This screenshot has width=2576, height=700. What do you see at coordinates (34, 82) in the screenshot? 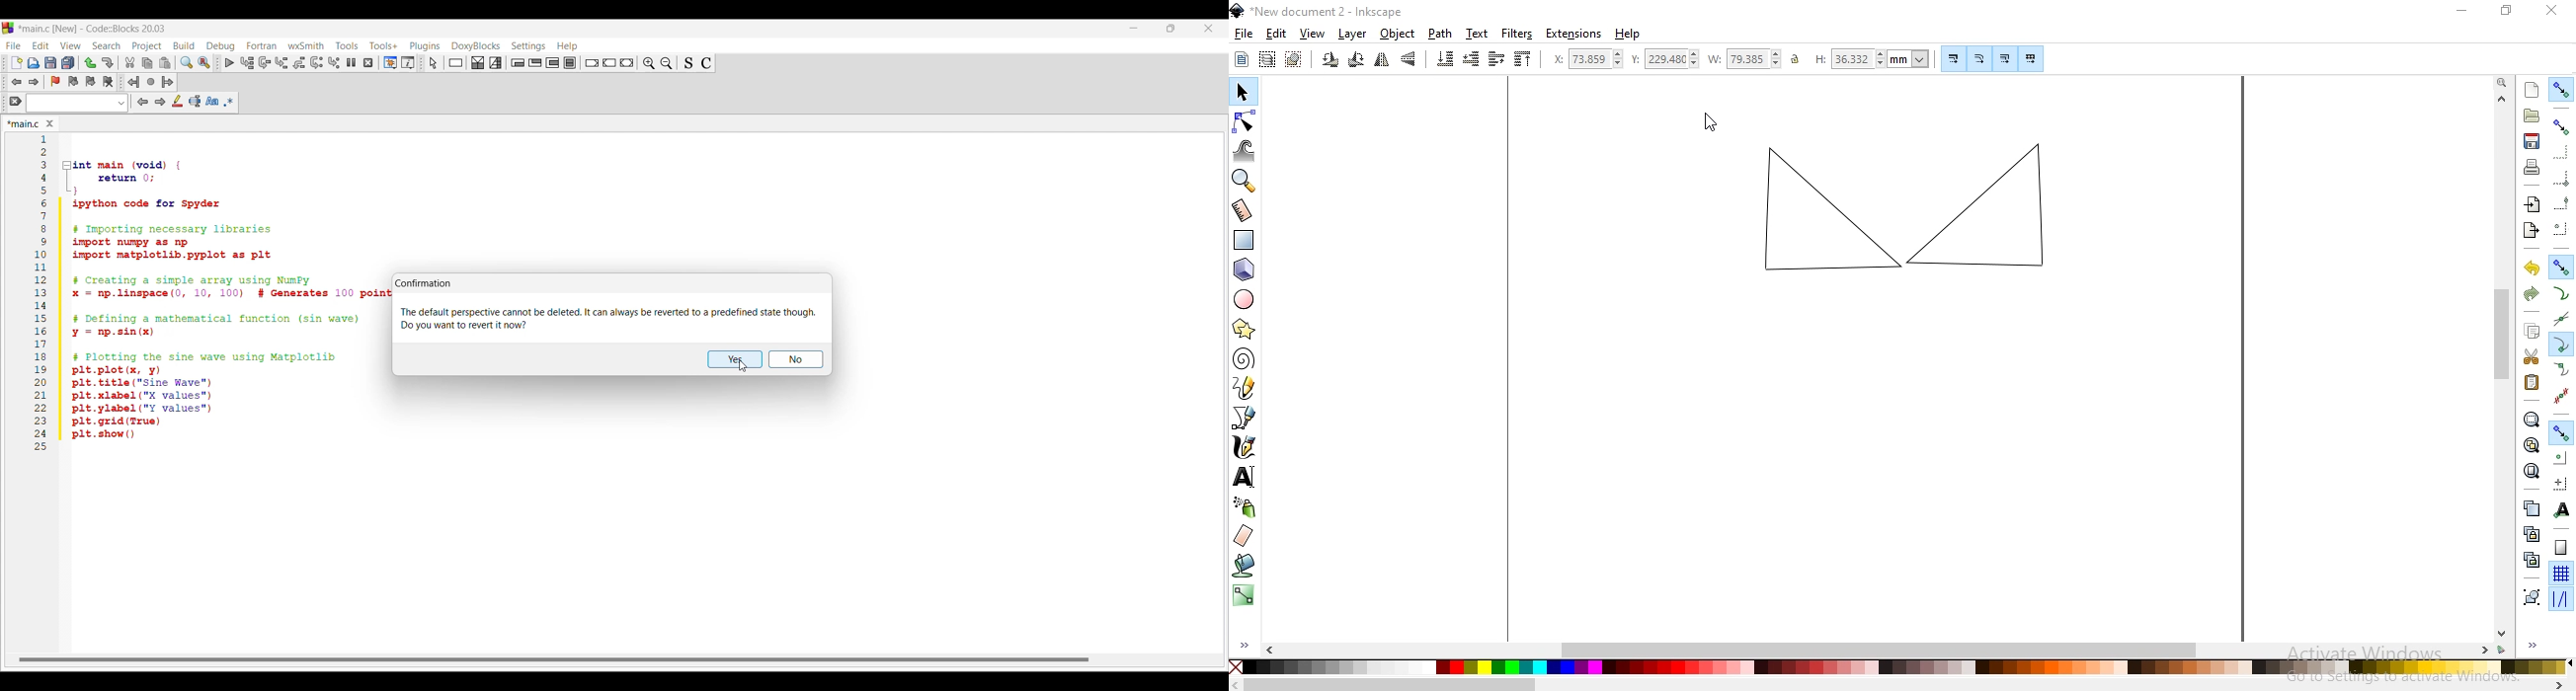
I see `Jump forward` at bounding box center [34, 82].